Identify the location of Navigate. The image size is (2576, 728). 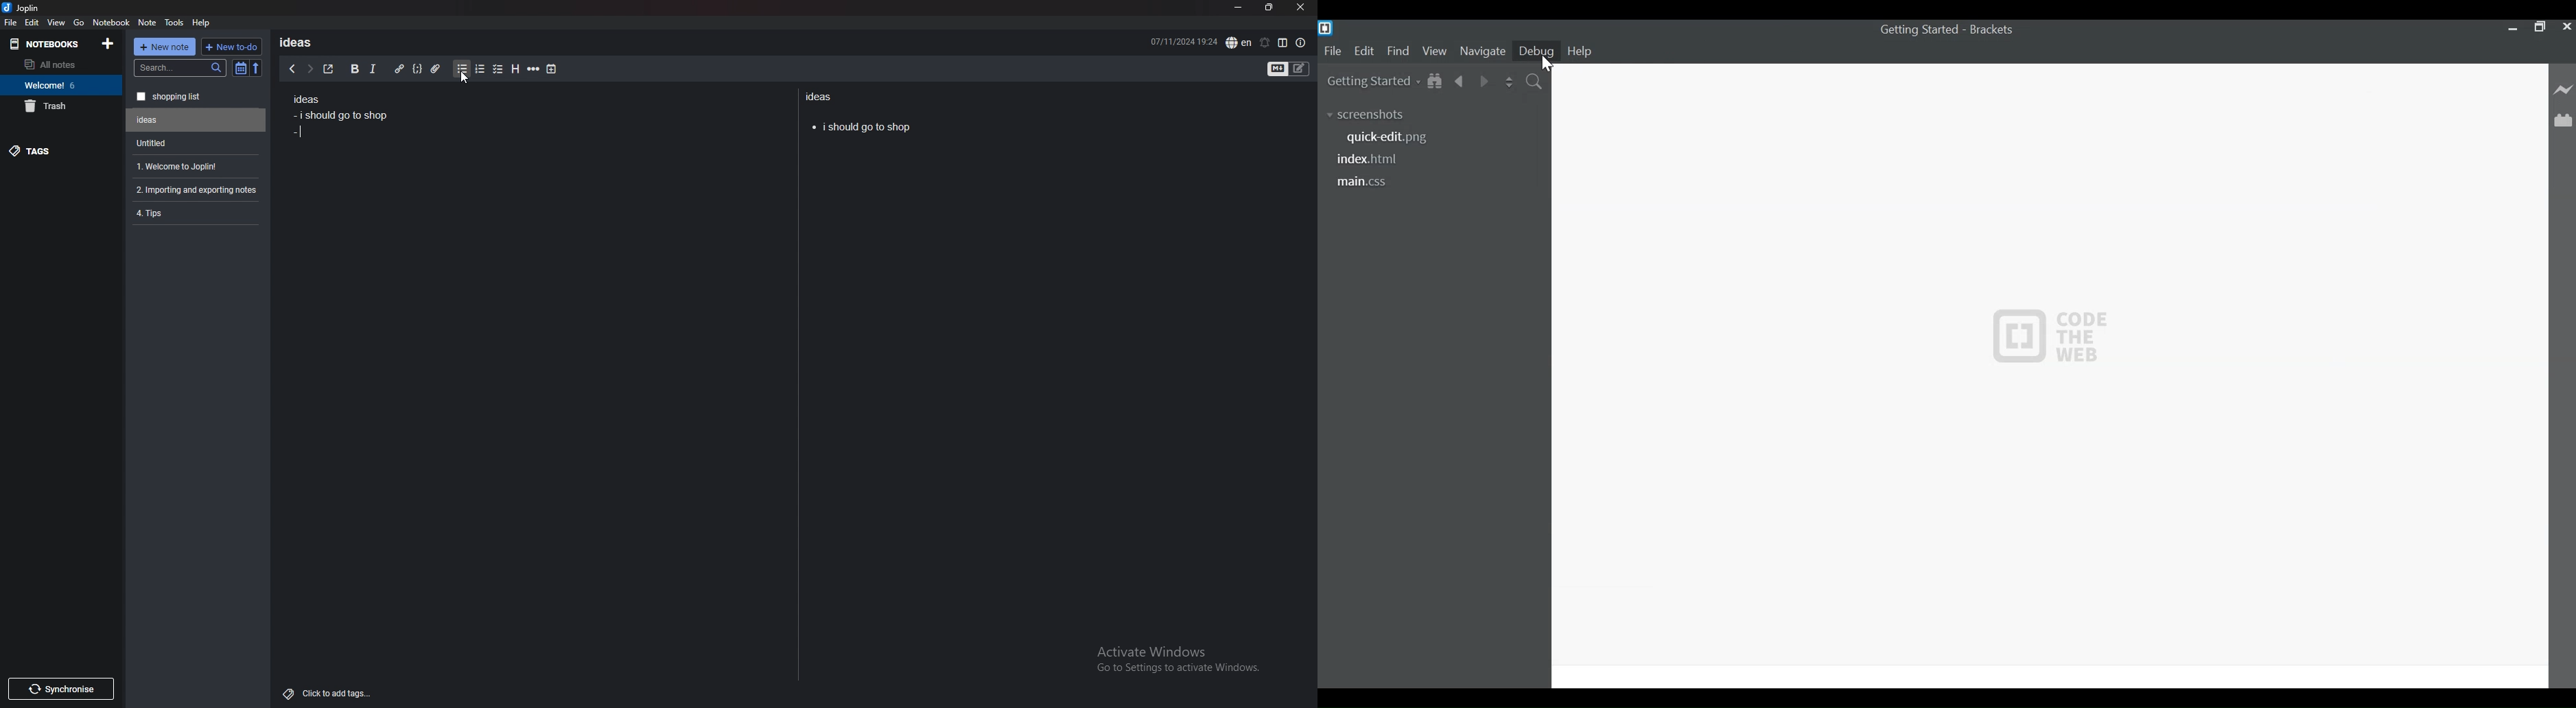
(1482, 52).